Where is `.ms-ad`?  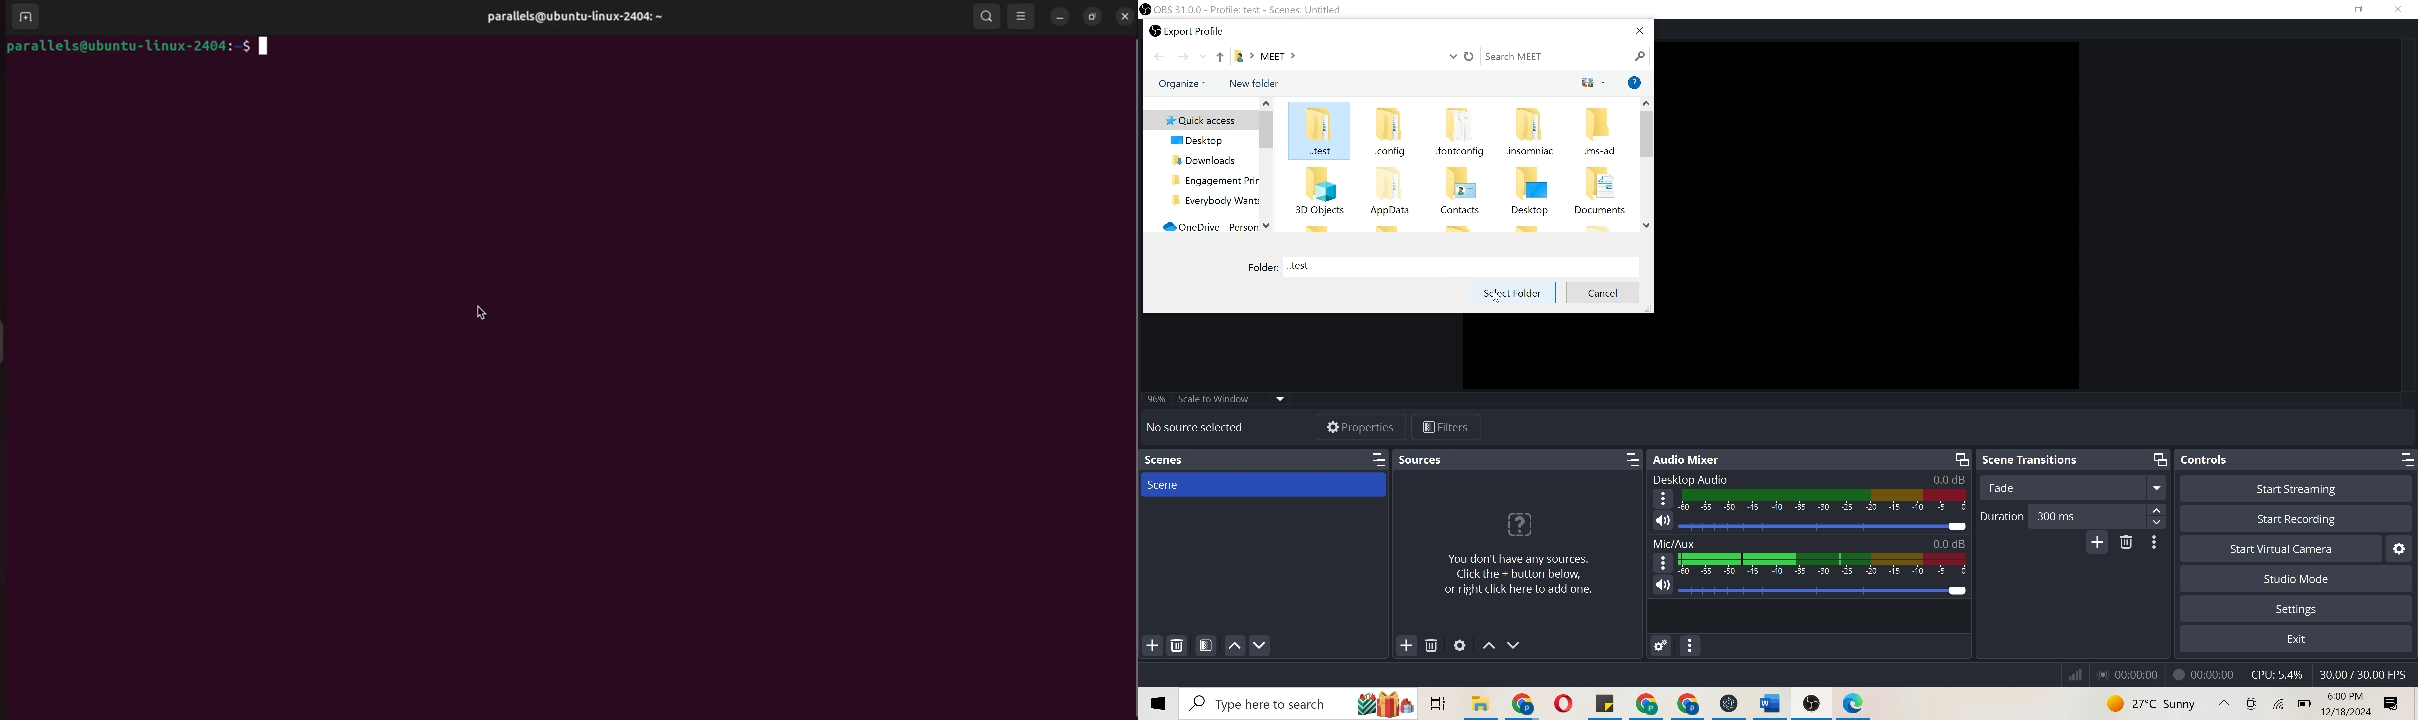
.ms-ad is located at coordinates (1602, 132).